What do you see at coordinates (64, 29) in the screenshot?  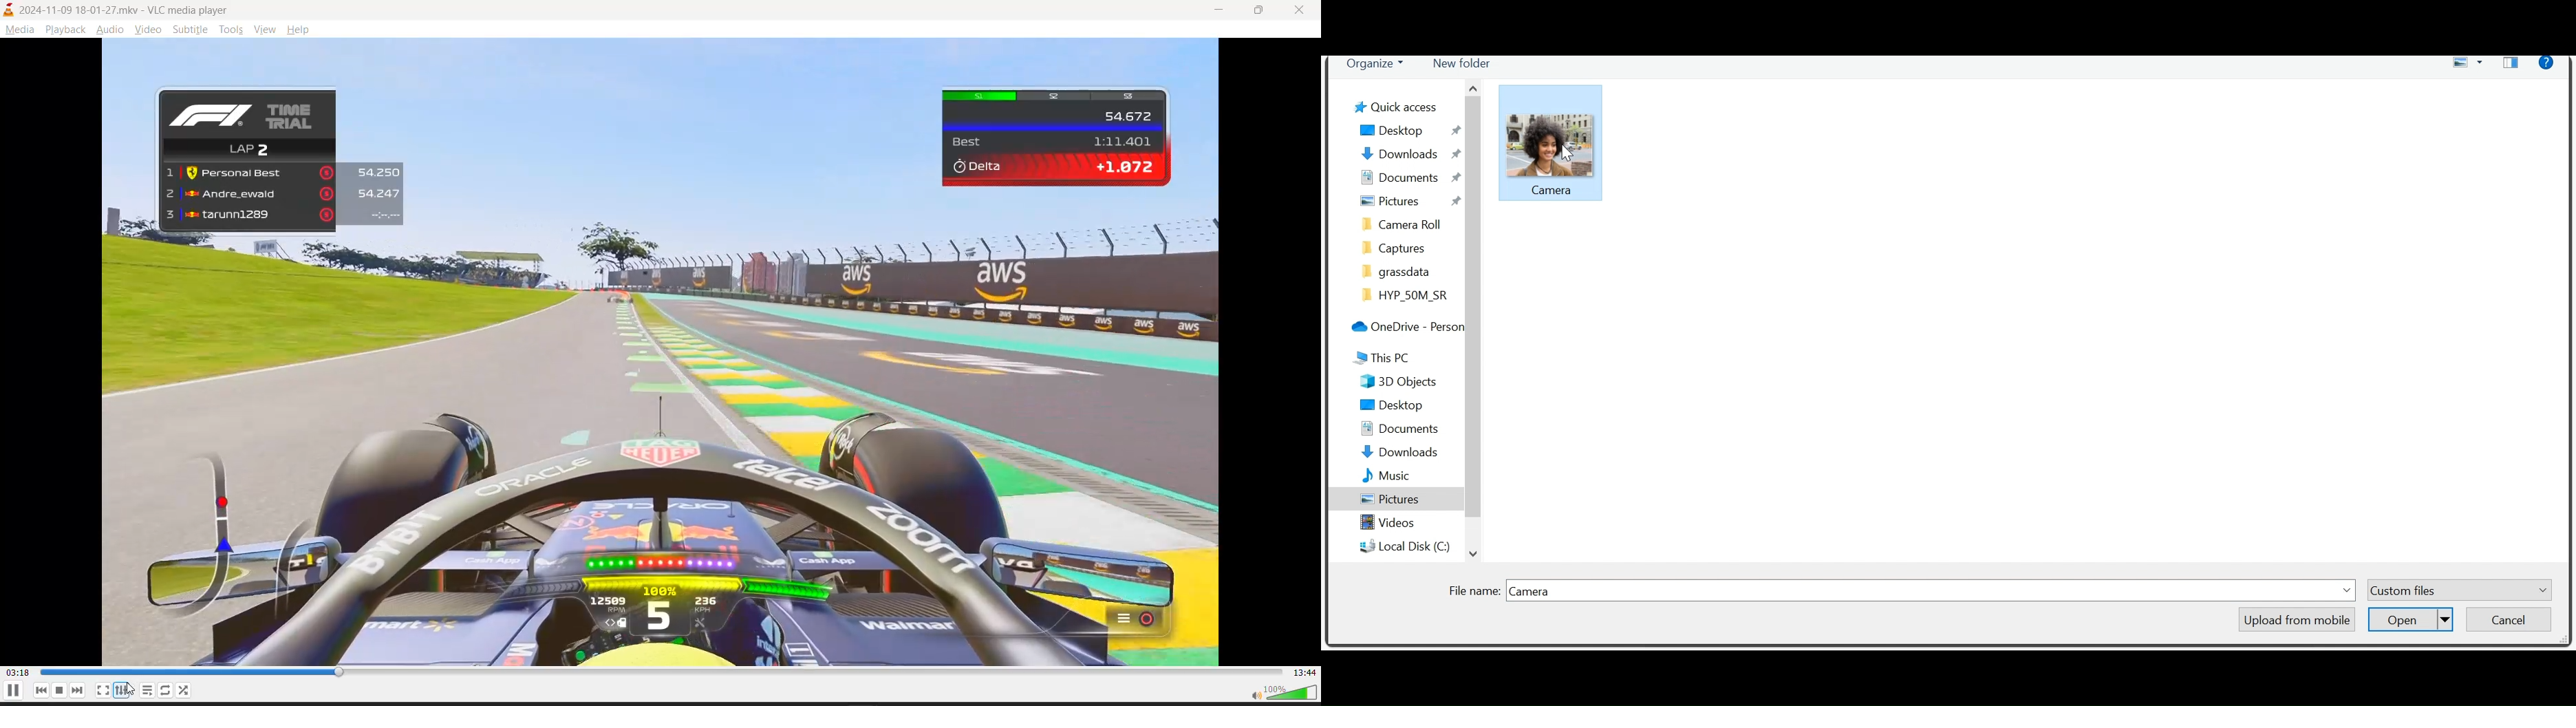 I see `playback` at bounding box center [64, 29].